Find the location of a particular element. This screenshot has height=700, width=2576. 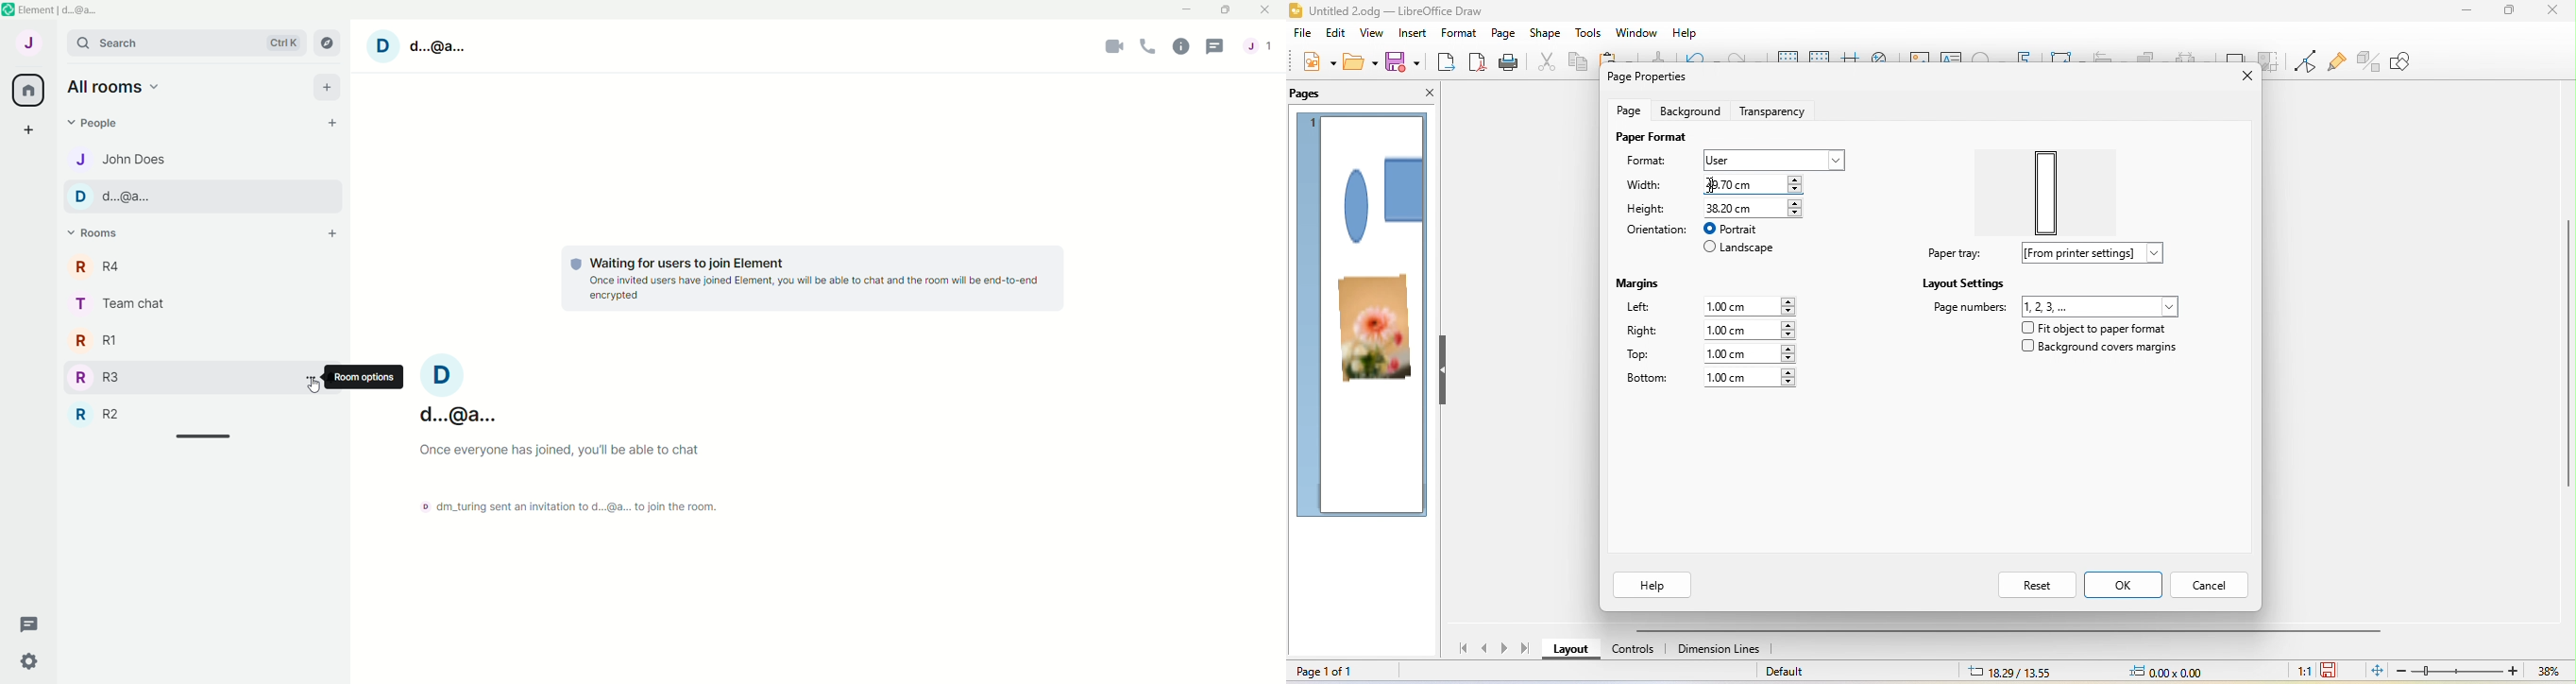

people is located at coordinates (99, 123).